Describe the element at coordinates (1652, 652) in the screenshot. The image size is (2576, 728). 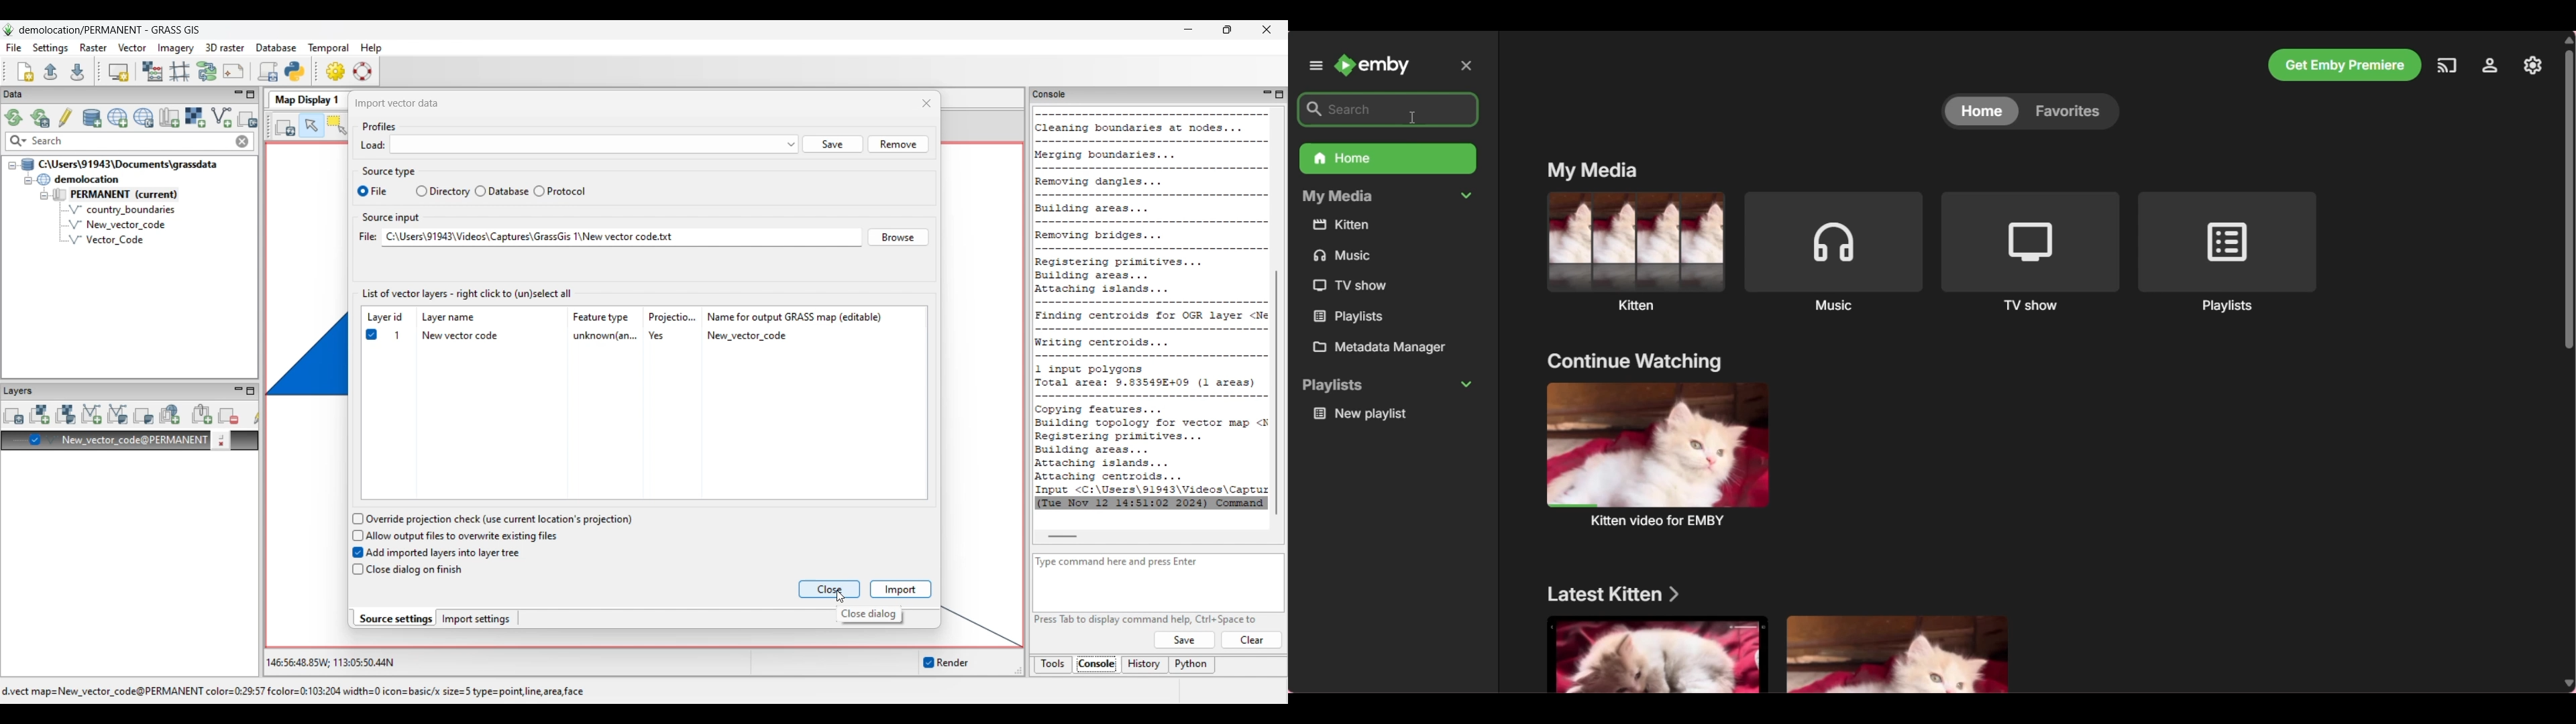
I see `Media files under above mentioned section` at that location.